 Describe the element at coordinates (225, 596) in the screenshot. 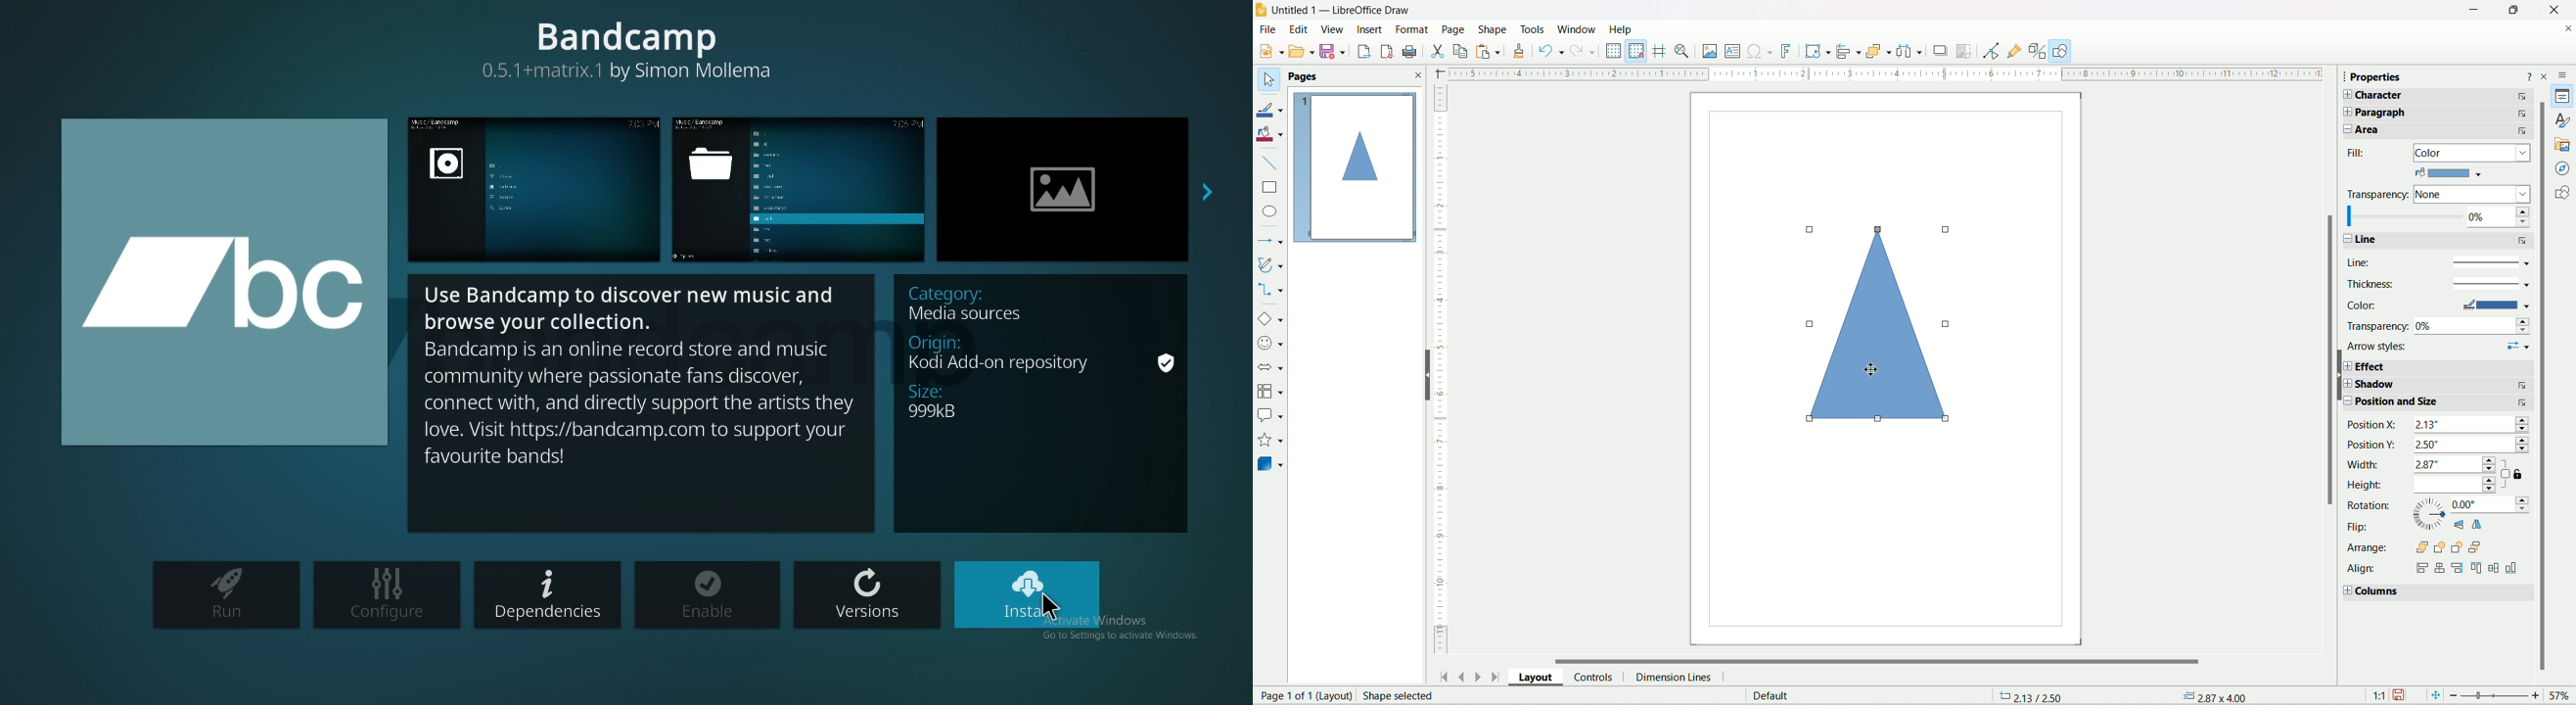

I see `run` at that location.